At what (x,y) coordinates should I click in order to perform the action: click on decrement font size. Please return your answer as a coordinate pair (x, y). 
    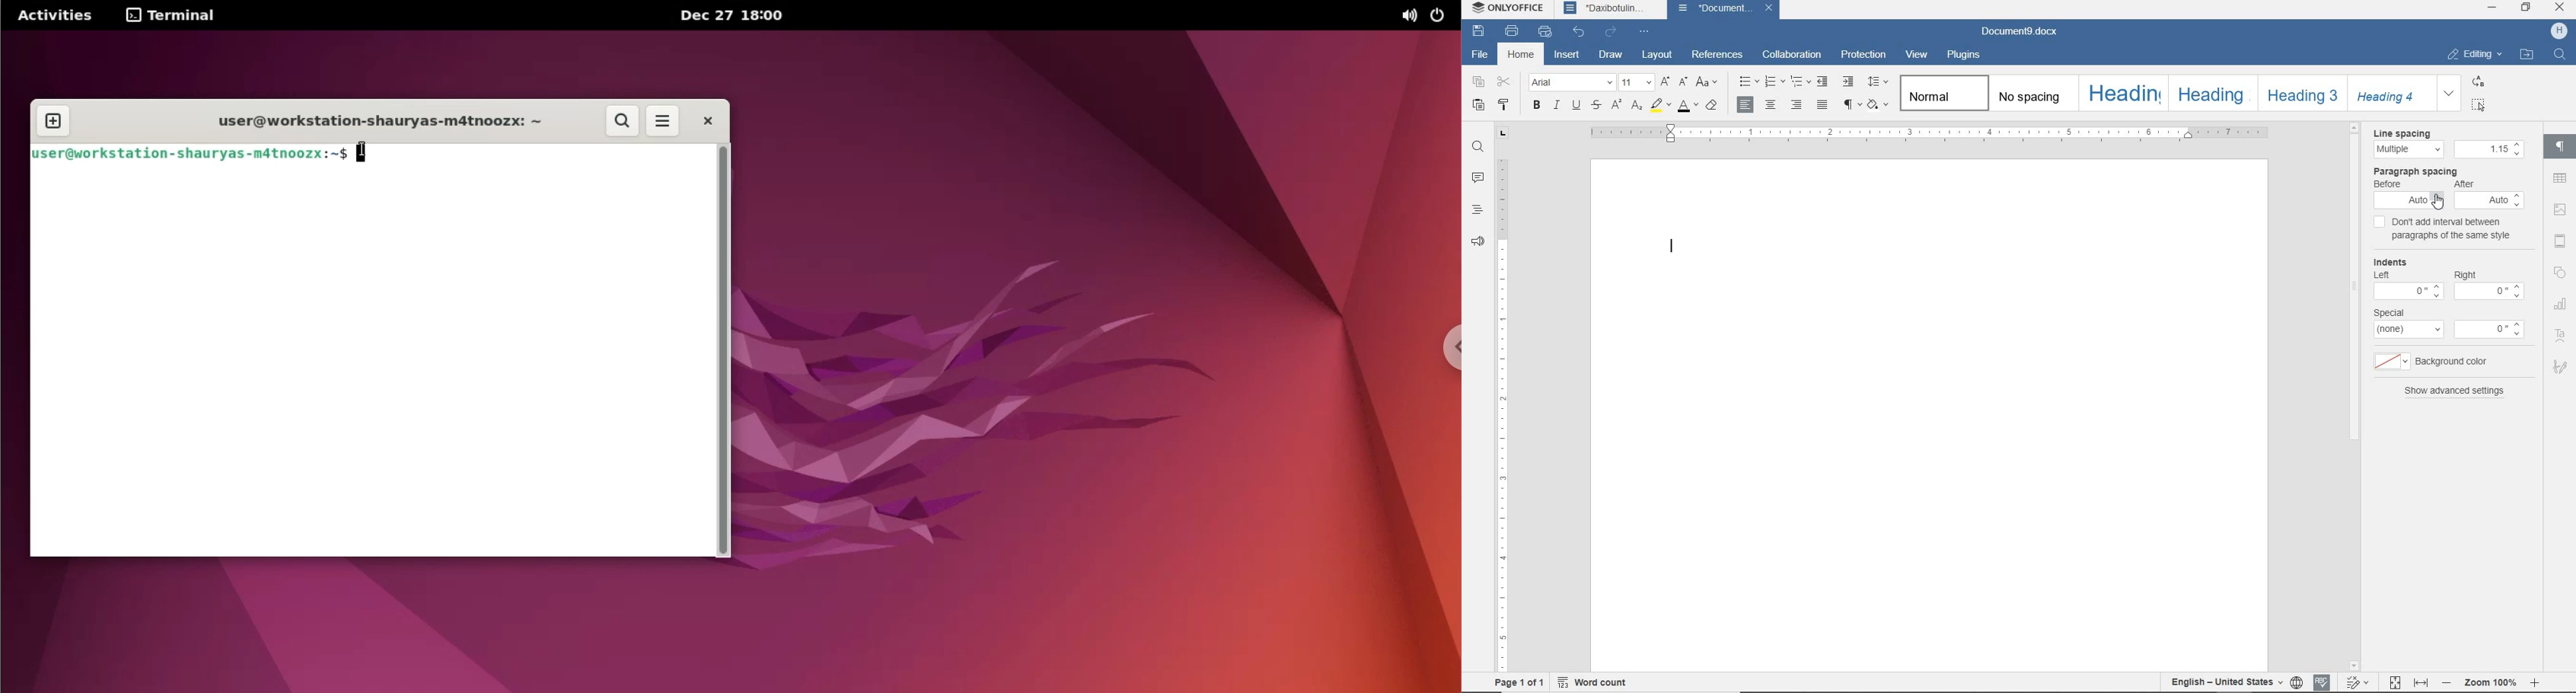
    Looking at the image, I should click on (1684, 82).